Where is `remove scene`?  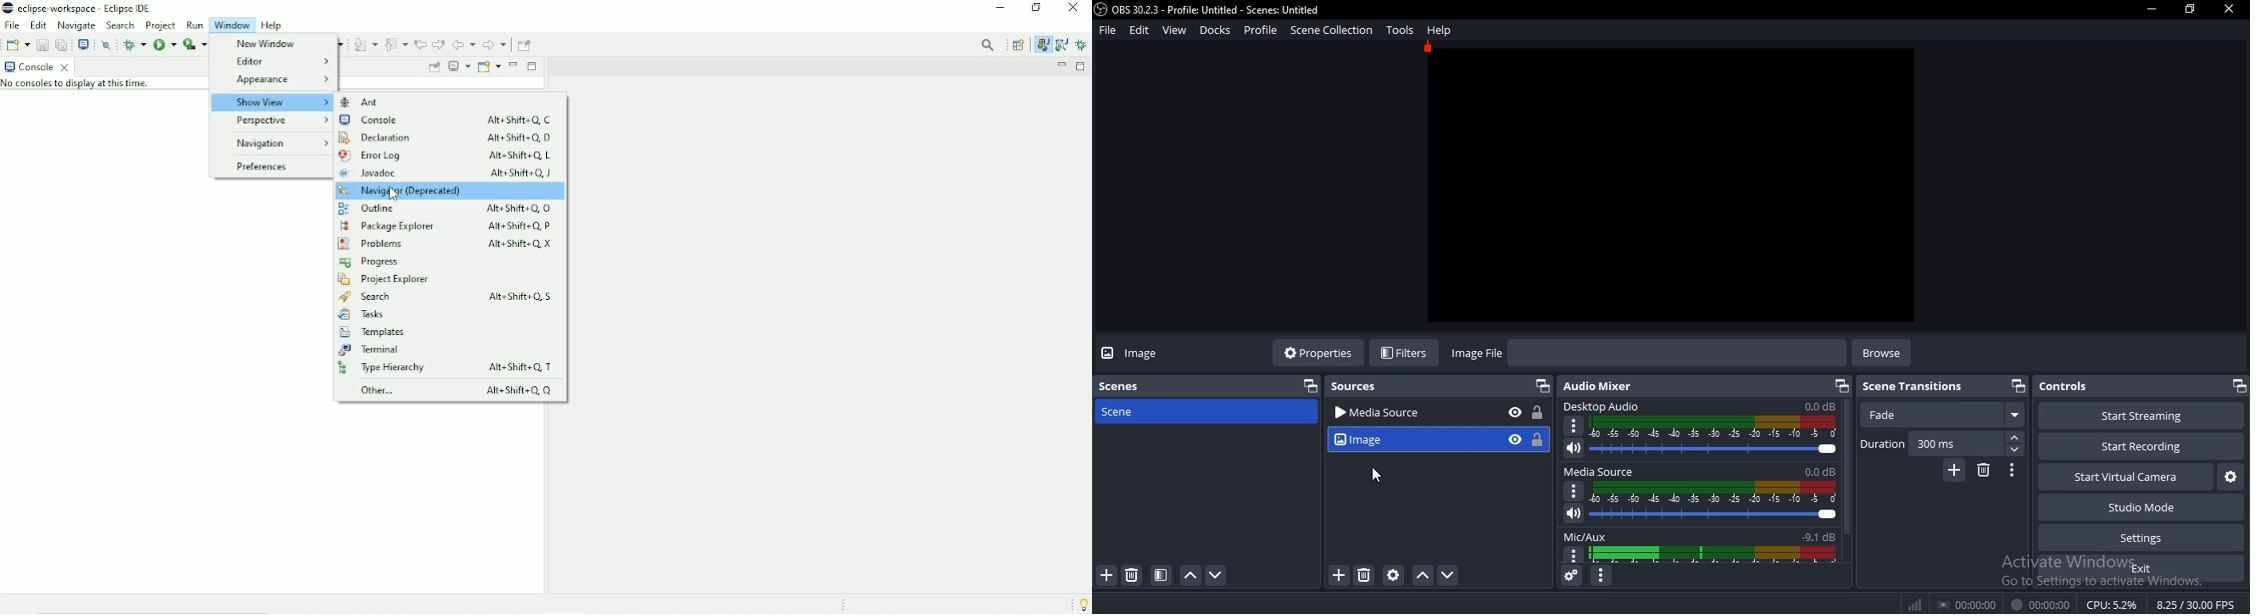
remove scene is located at coordinates (1131, 575).